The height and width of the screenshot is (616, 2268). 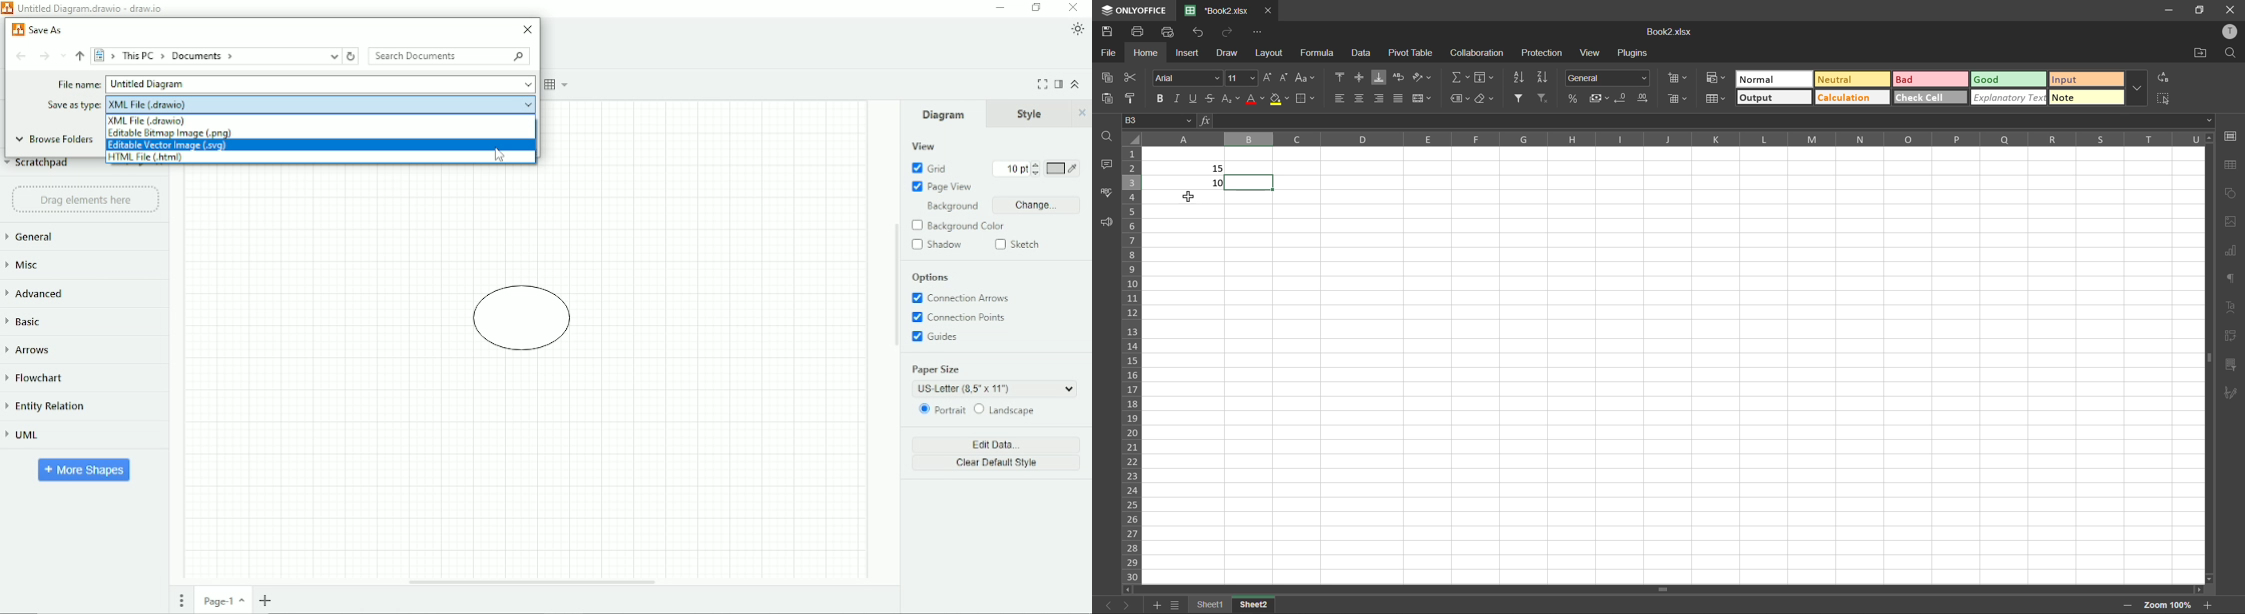 I want to click on fields, so click(x=1484, y=78).